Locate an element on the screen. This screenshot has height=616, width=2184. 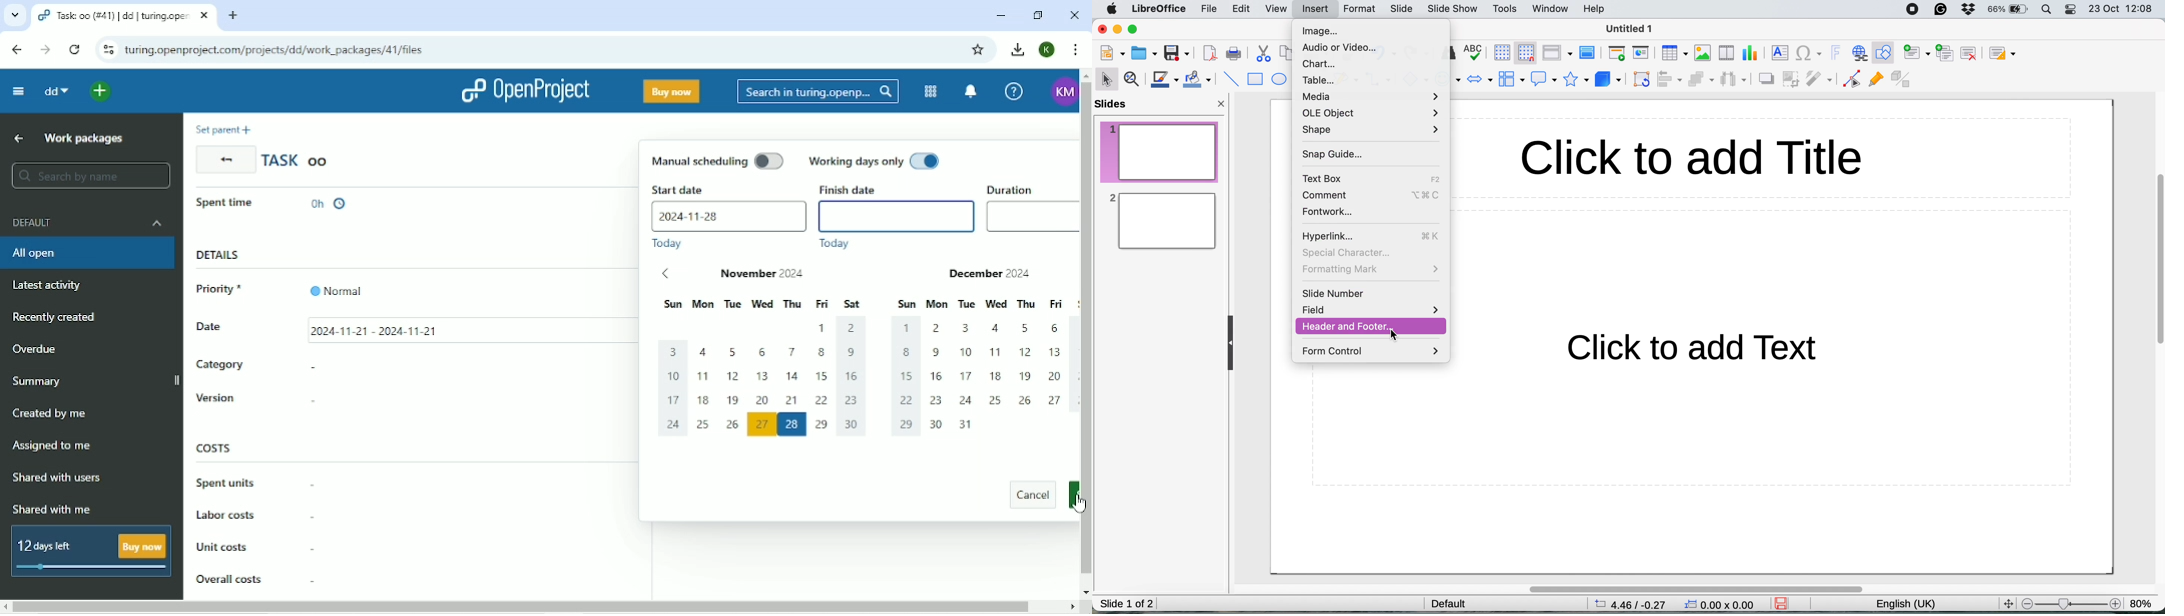
insert special character is located at coordinates (1809, 53).